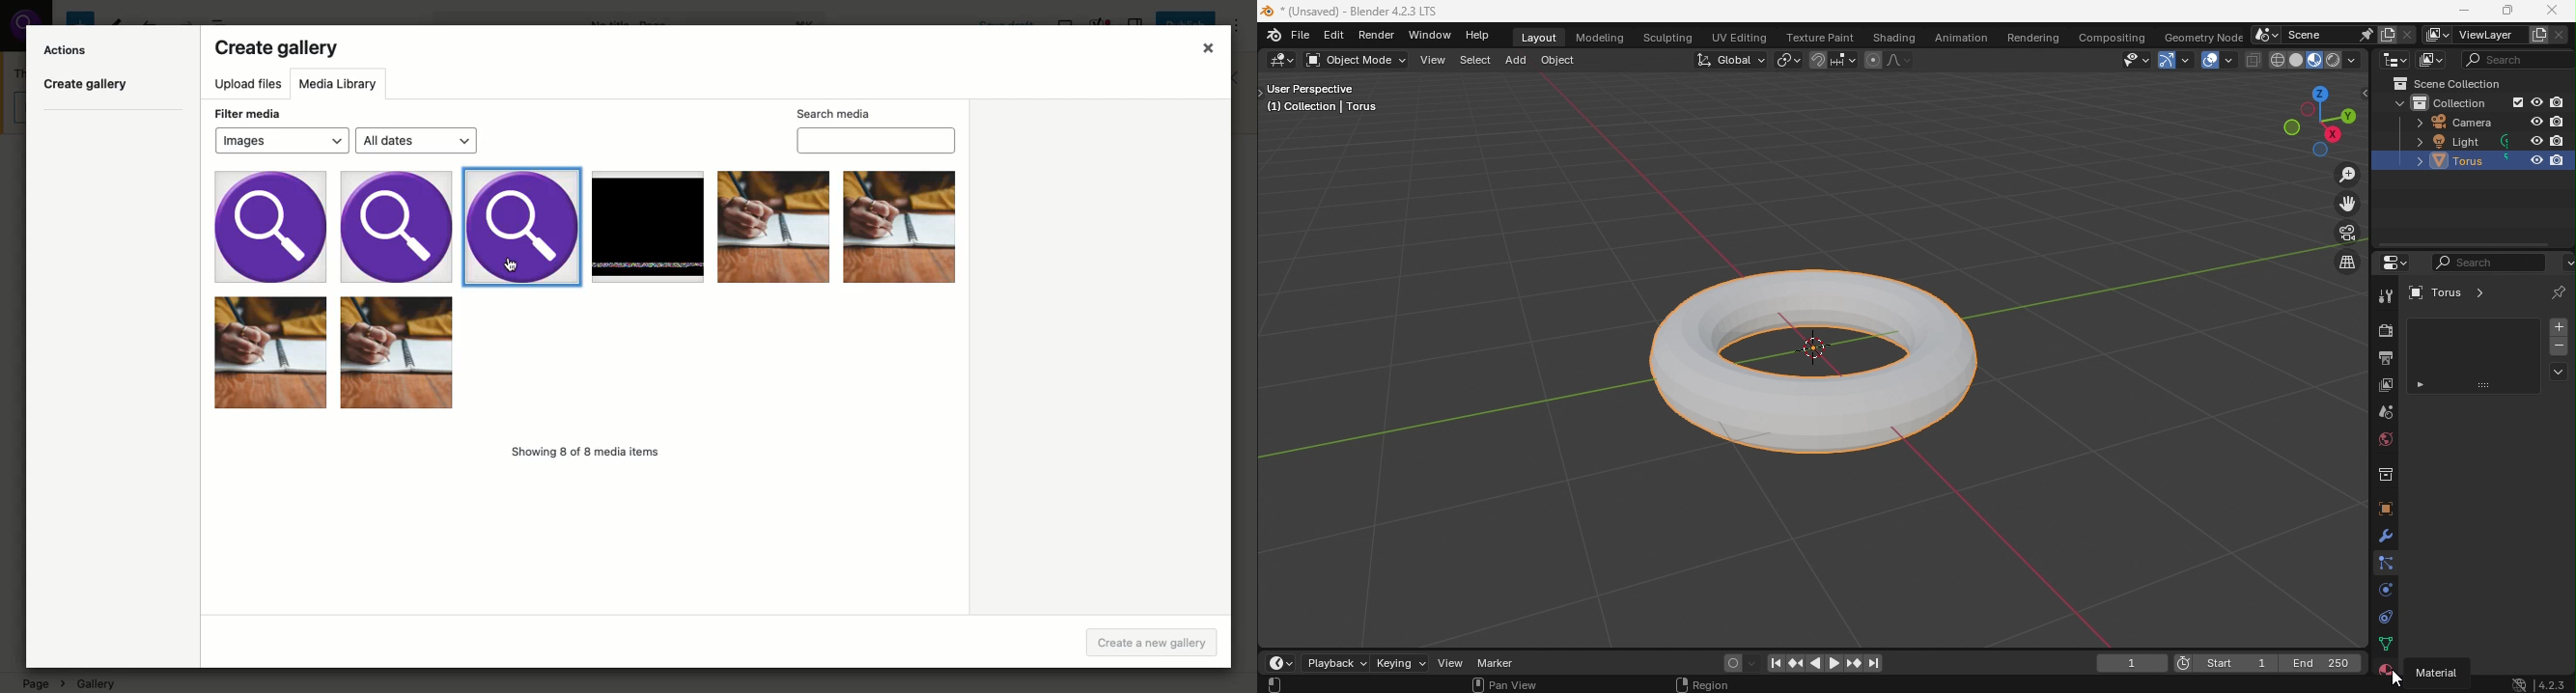  I want to click on Playback, so click(1336, 663).